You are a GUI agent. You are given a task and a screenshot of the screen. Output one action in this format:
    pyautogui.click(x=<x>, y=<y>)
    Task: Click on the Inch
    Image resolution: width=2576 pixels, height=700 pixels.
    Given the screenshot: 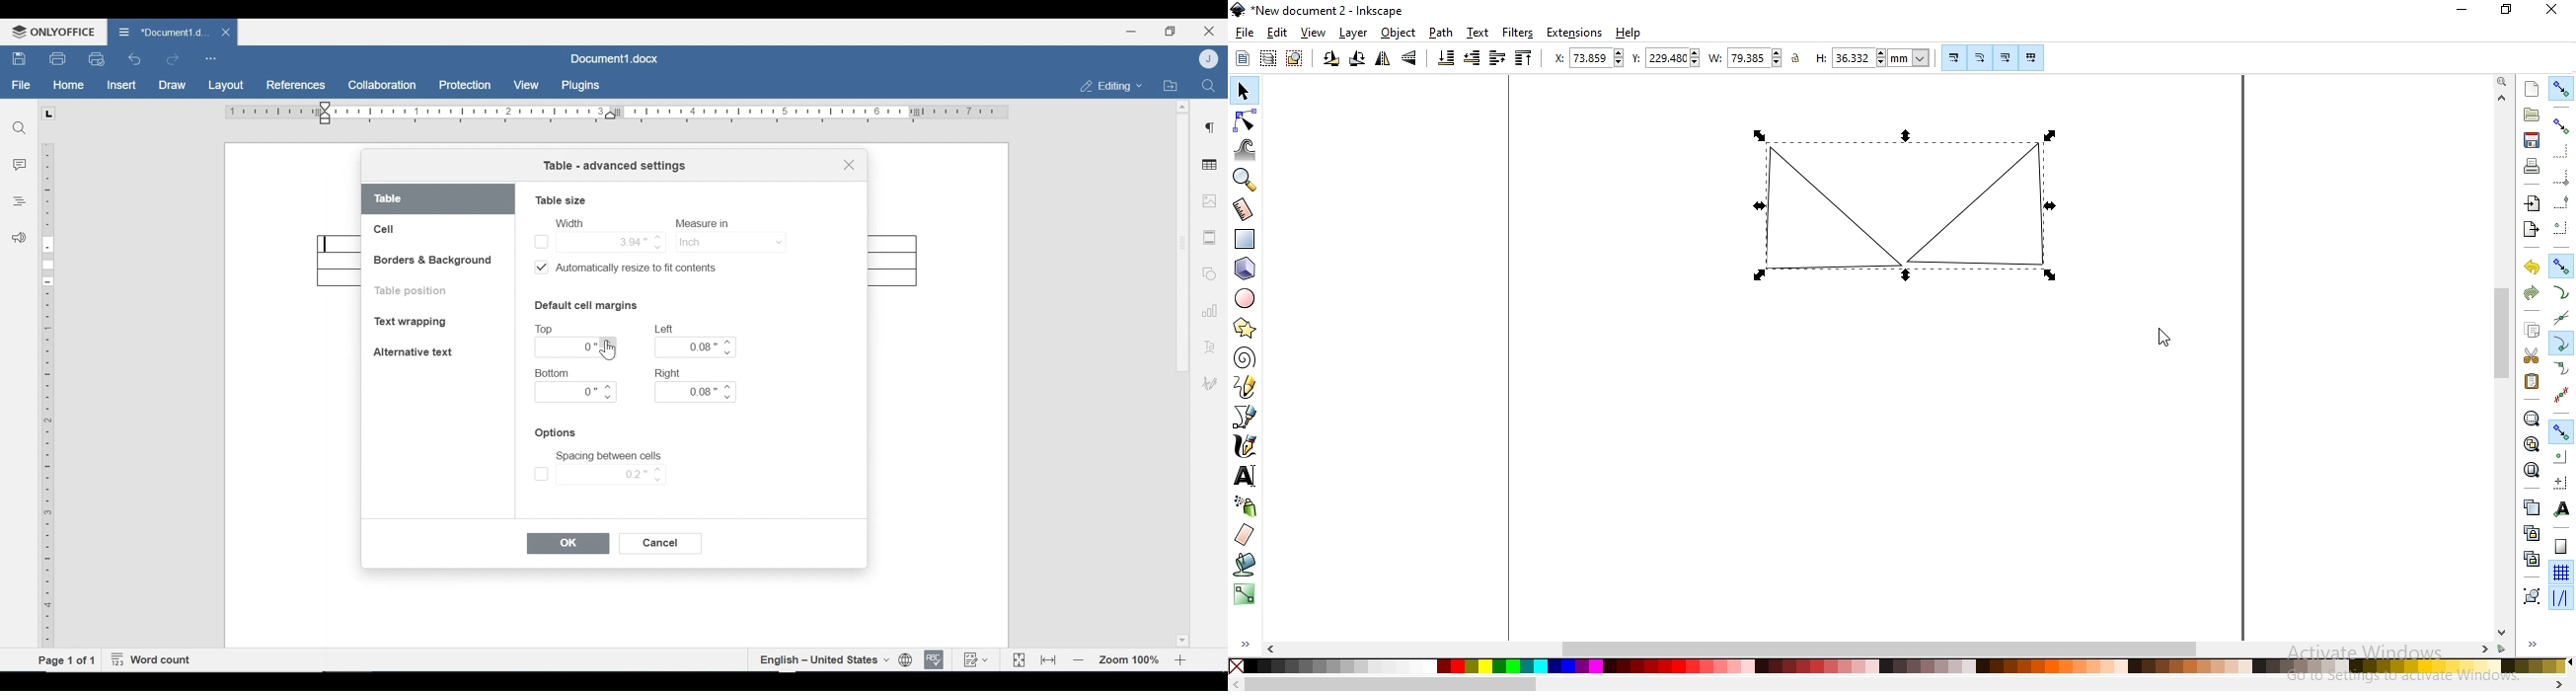 What is the action you would take?
    pyautogui.click(x=729, y=241)
    